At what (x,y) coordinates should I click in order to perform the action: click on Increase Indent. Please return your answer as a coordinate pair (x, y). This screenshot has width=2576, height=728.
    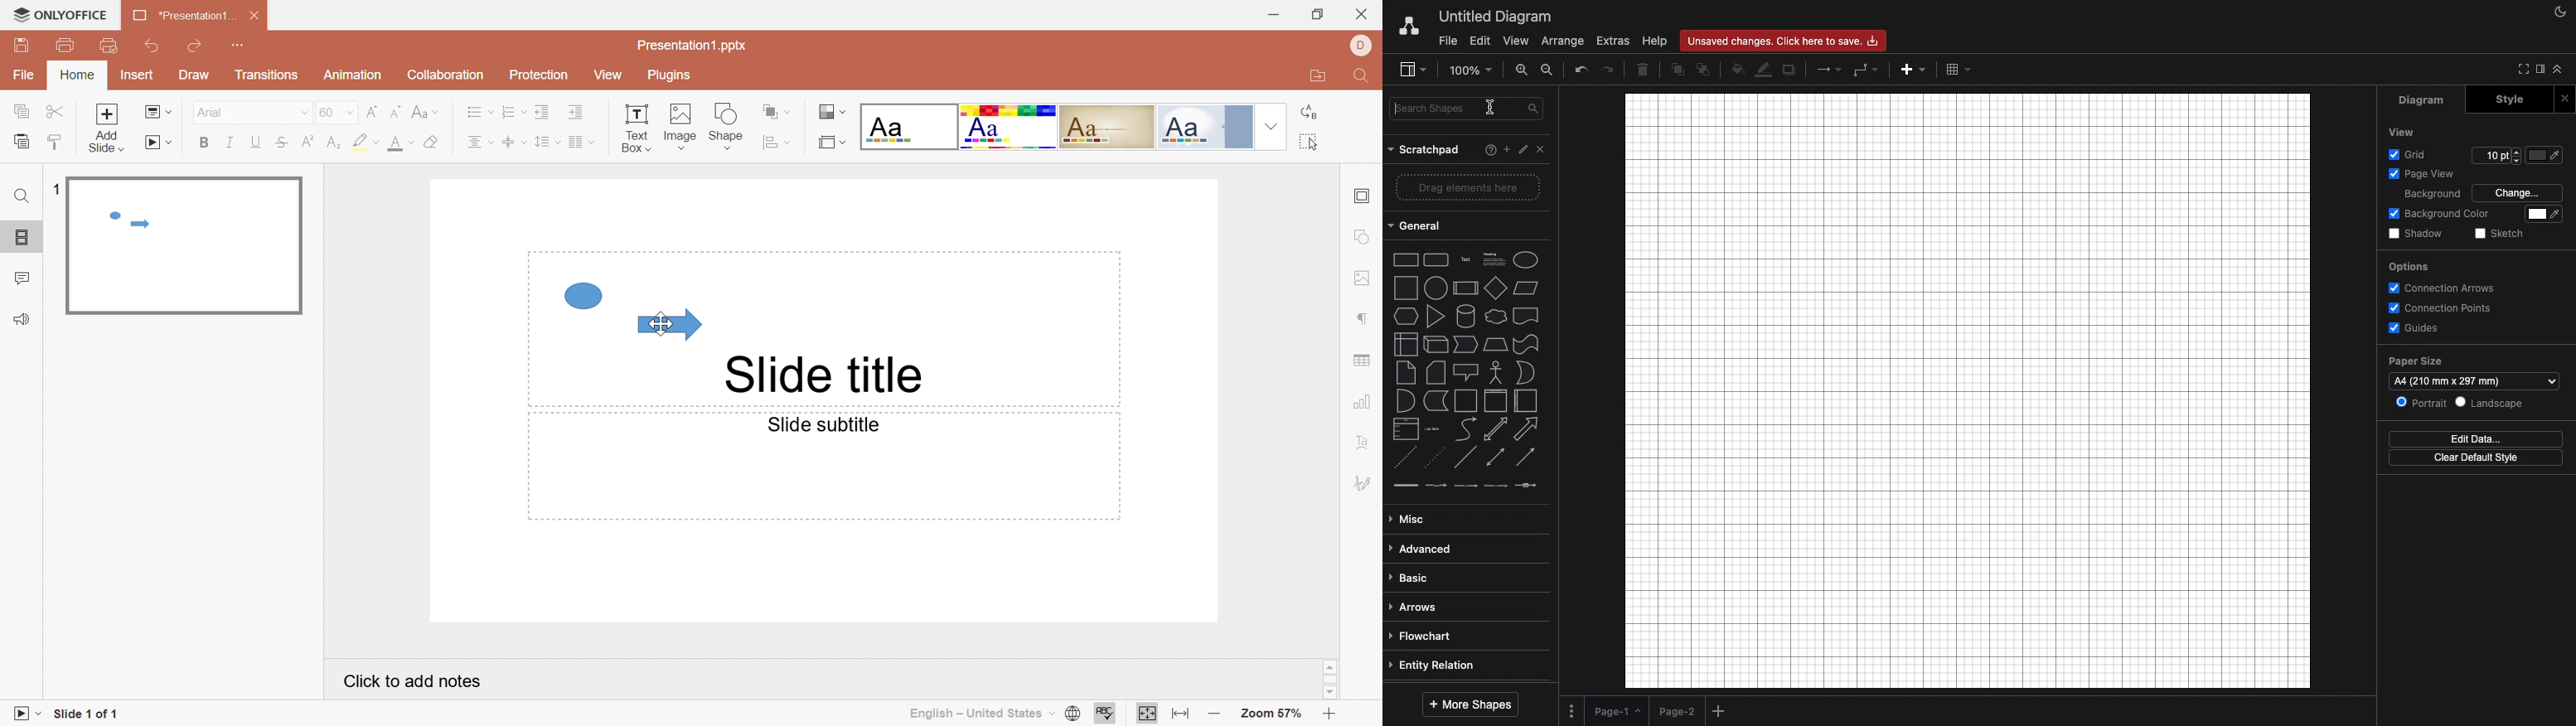
    Looking at the image, I should click on (576, 110).